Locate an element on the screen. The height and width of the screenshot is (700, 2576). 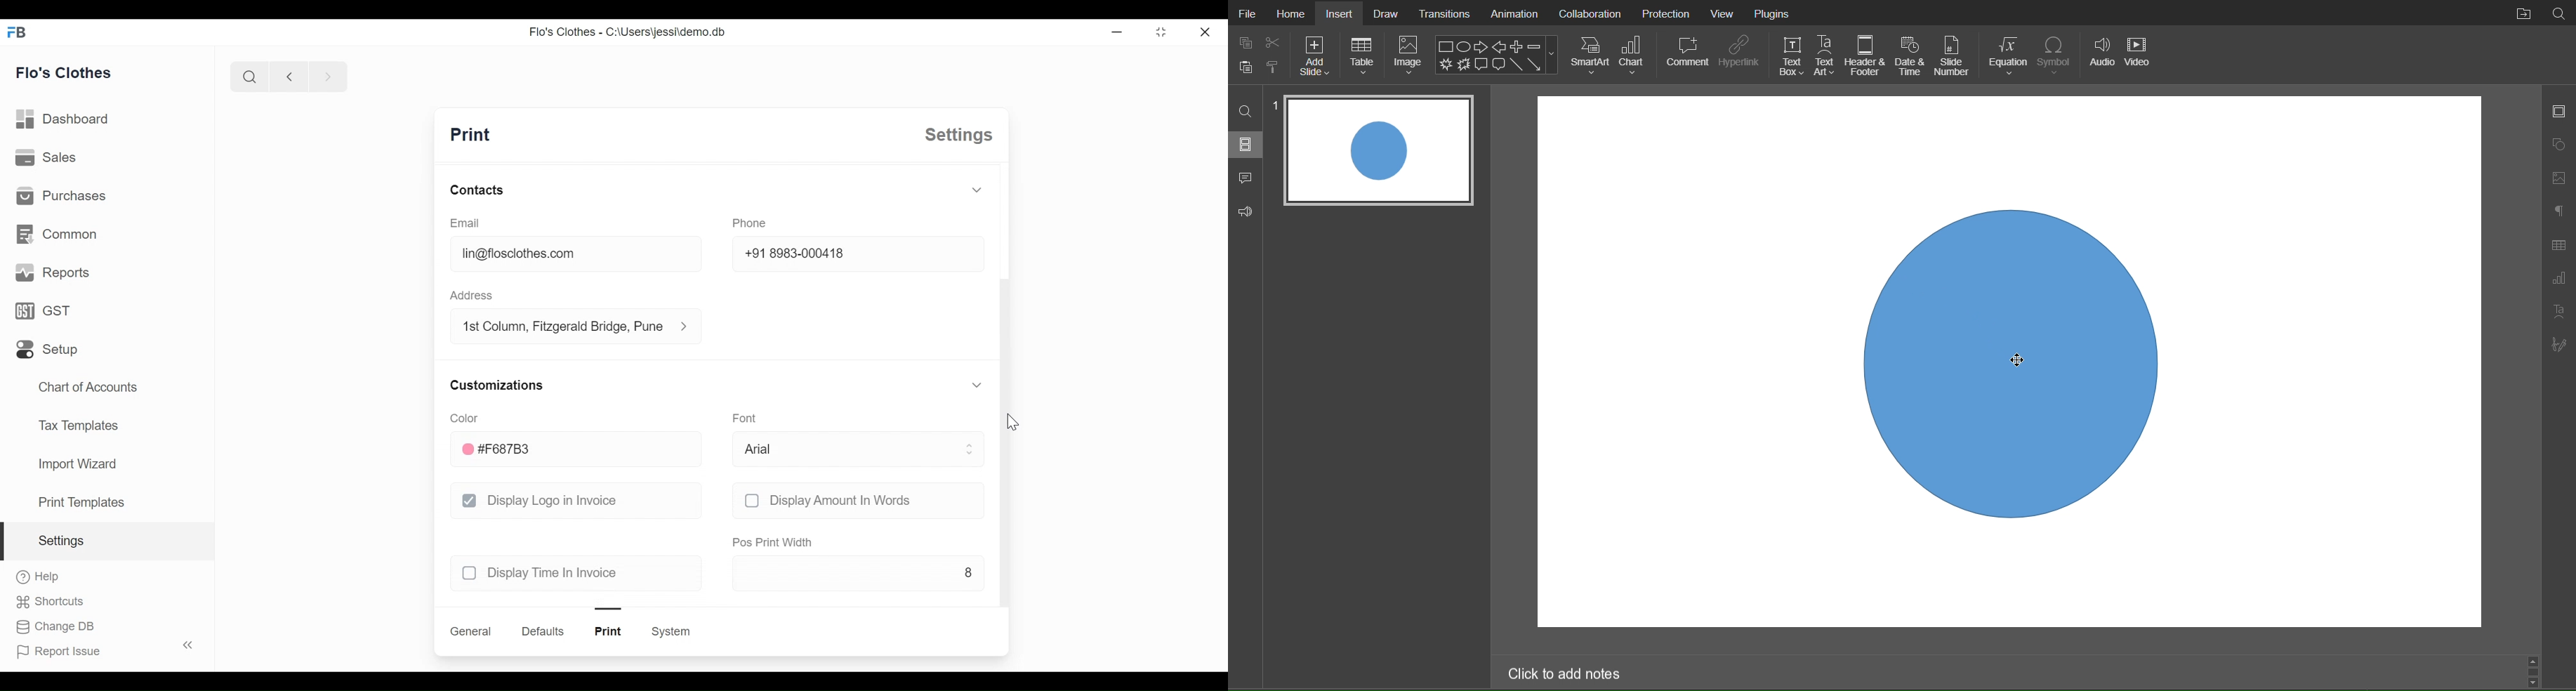
setup is located at coordinates (47, 350).